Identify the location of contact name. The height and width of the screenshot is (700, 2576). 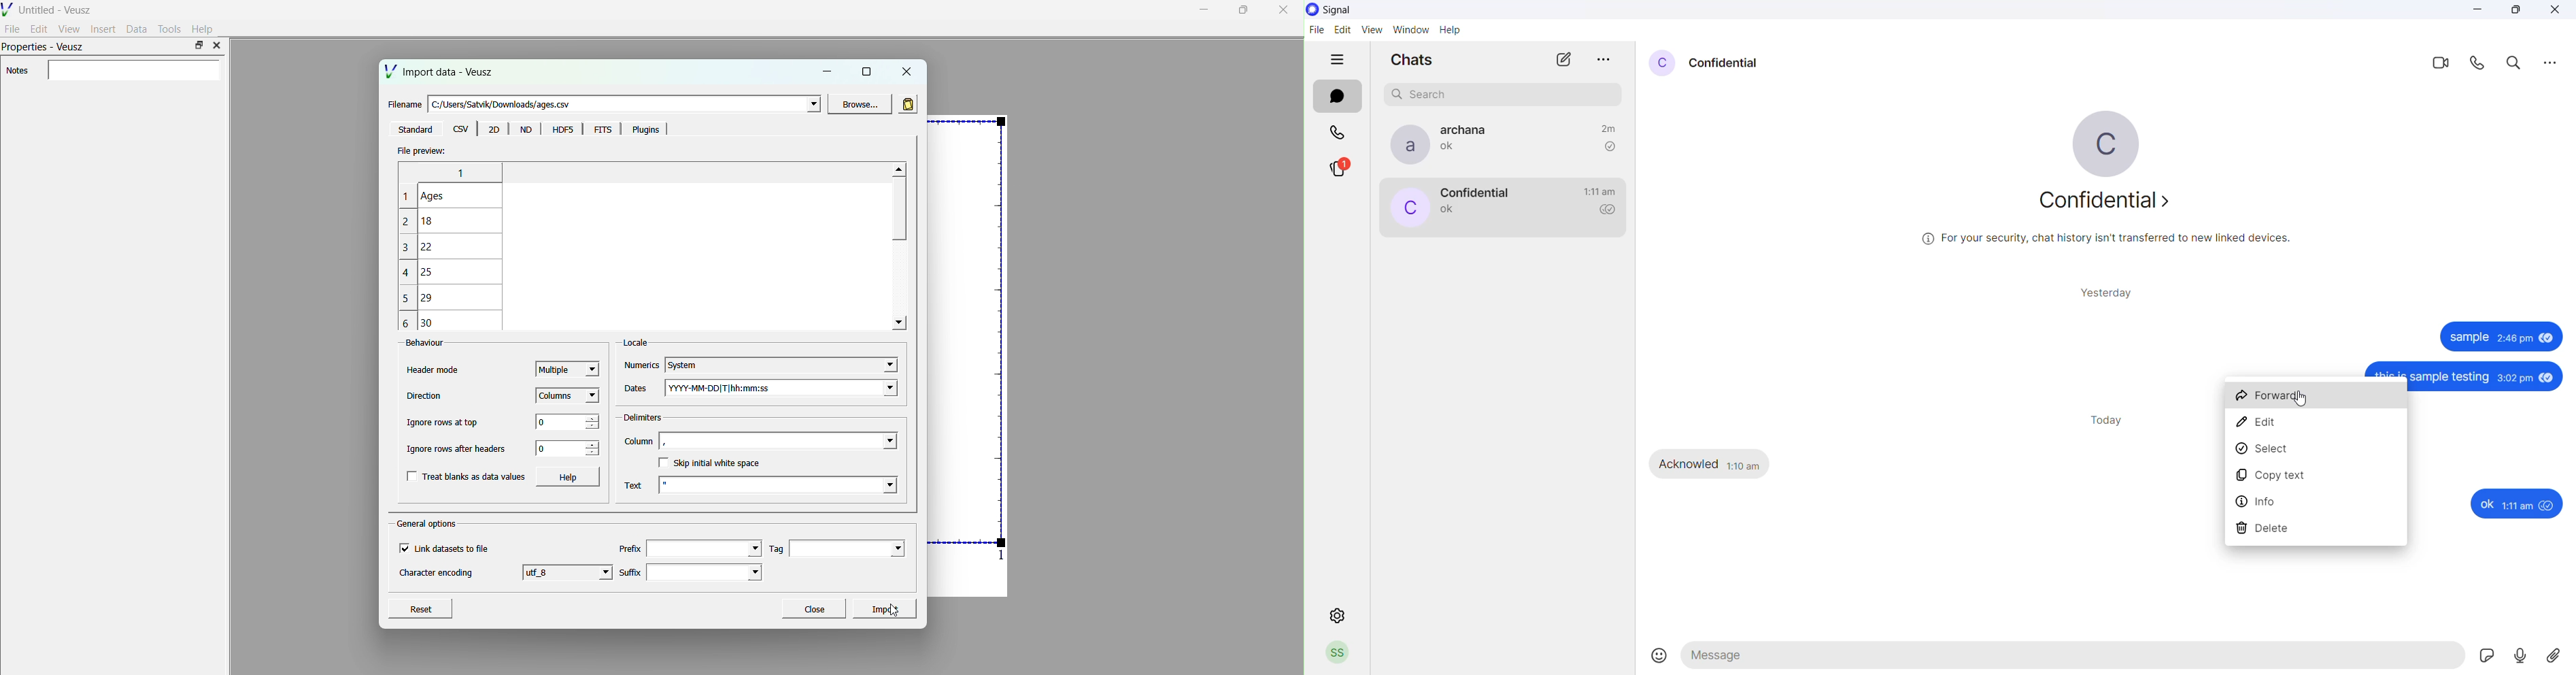
(1474, 192).